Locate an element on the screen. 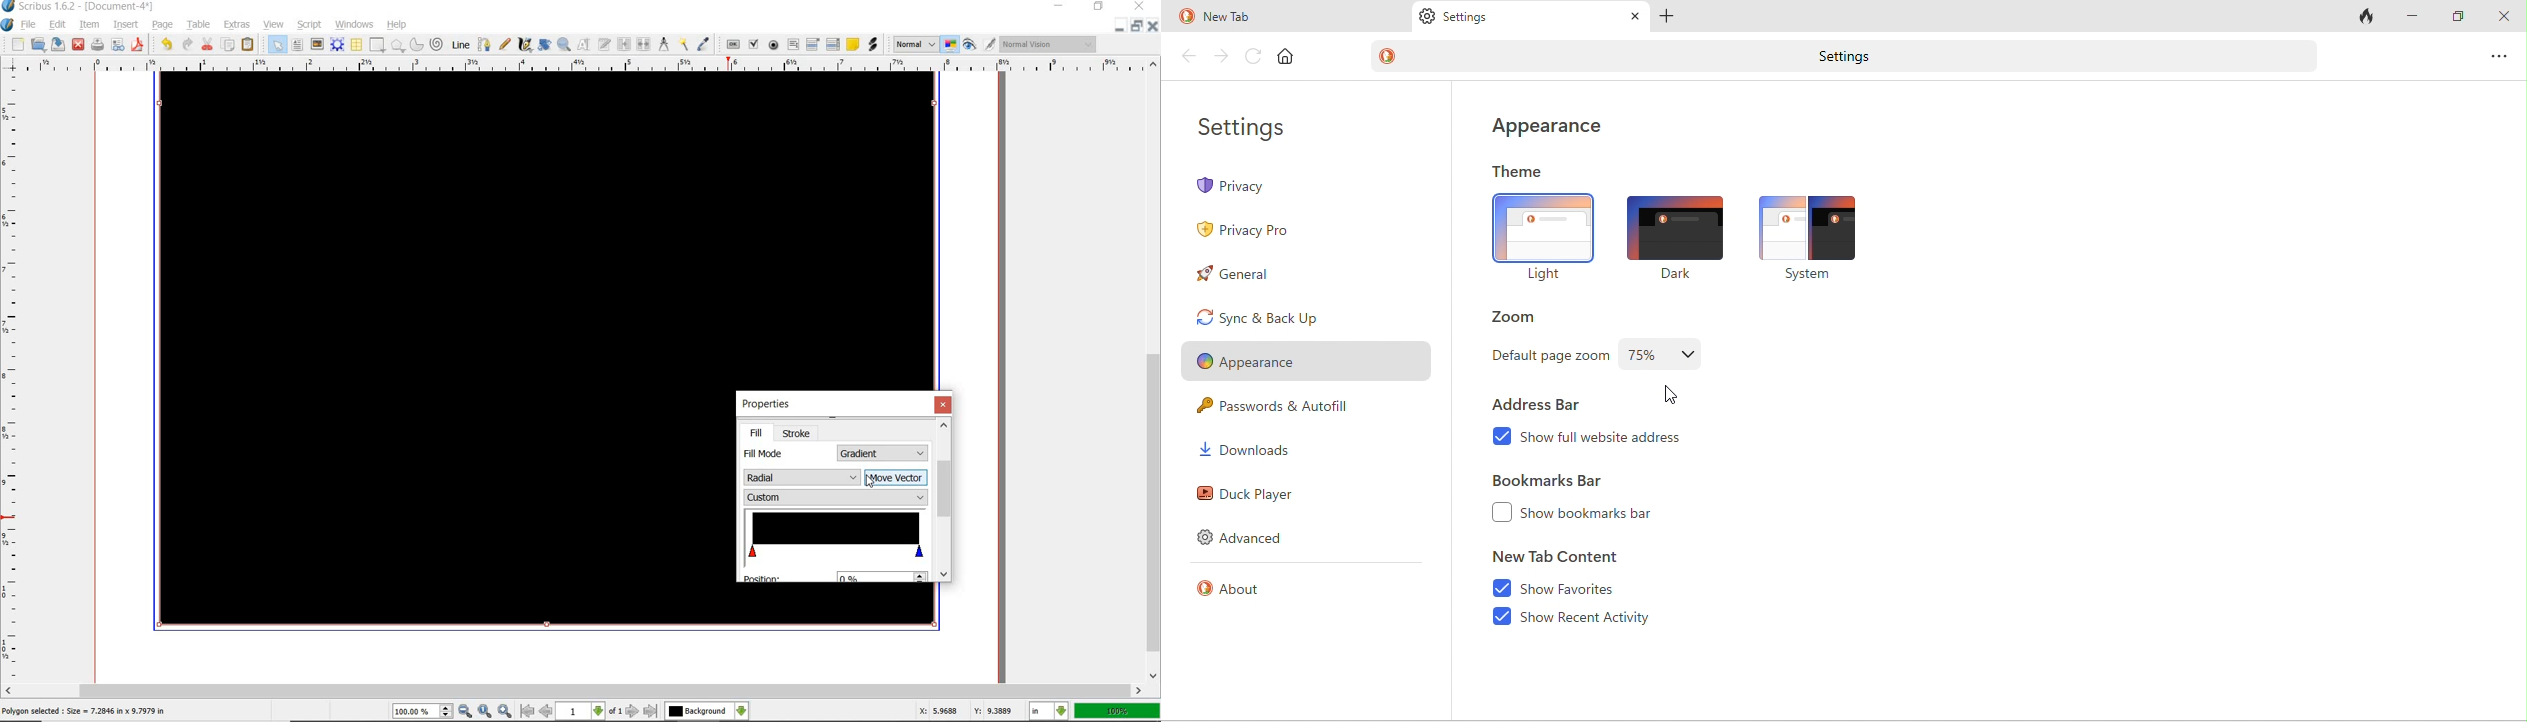 The width and height of the screenshot is (2548, 728). close is located at coordinates (78, 45).